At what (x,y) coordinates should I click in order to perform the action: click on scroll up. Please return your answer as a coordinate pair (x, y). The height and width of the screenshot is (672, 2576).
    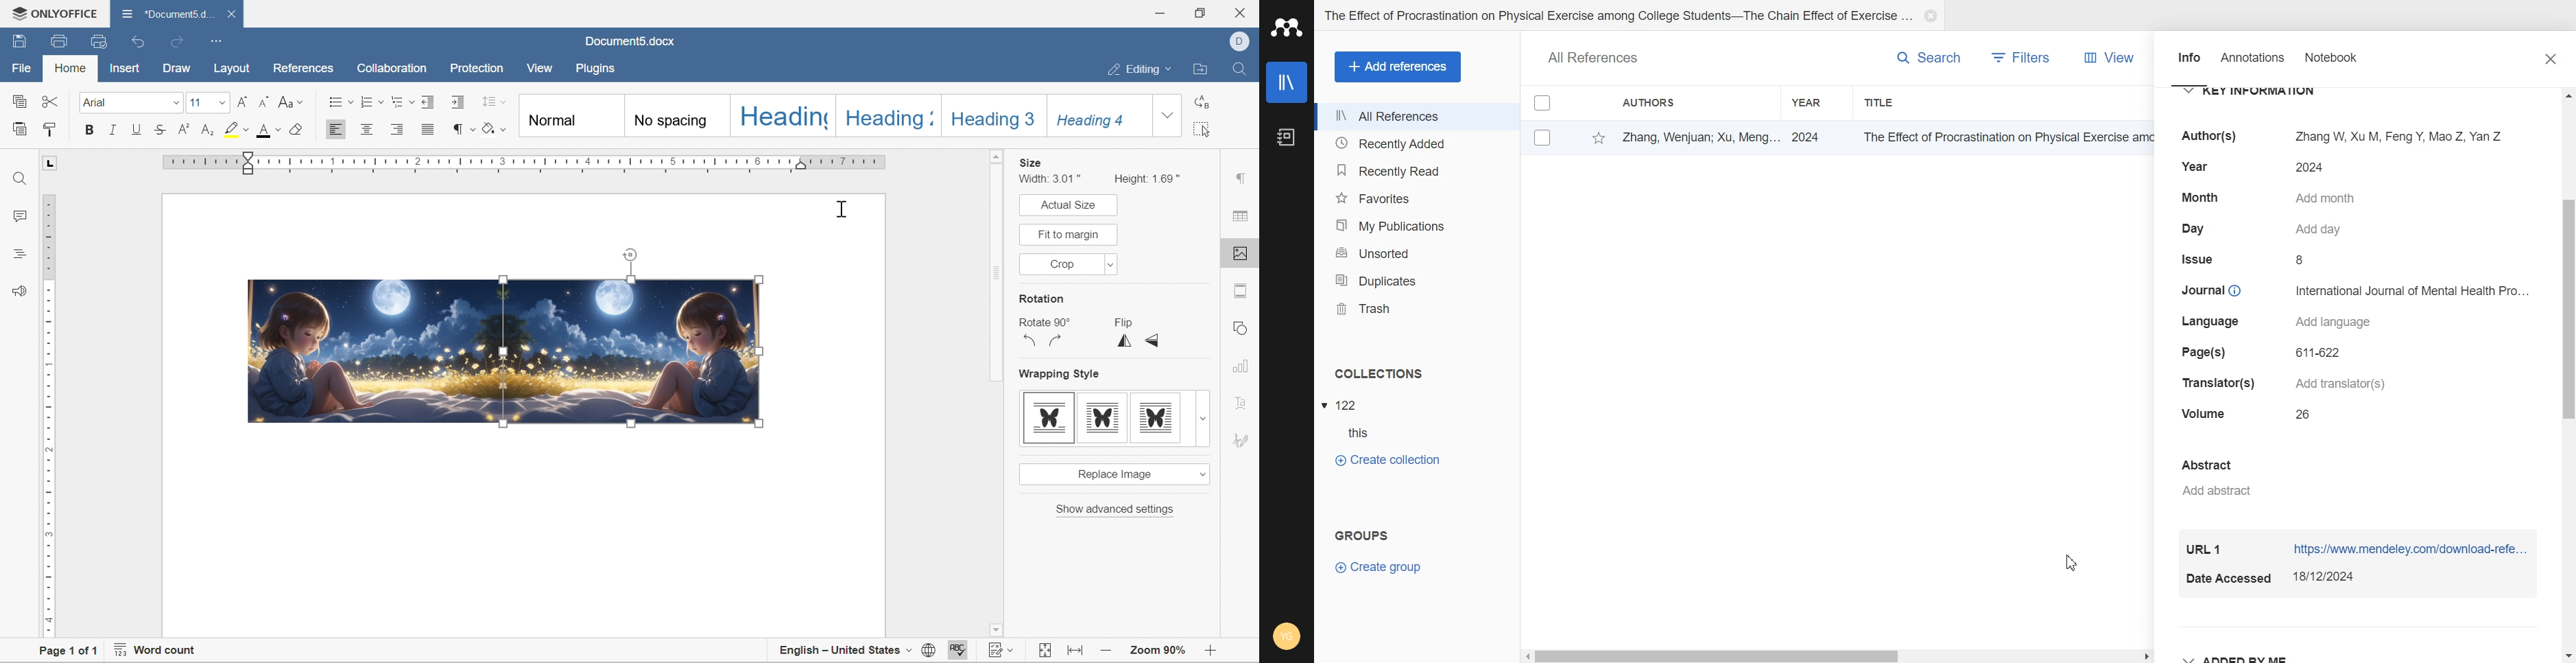
    Looking at the image, I should click on (1215, 155).